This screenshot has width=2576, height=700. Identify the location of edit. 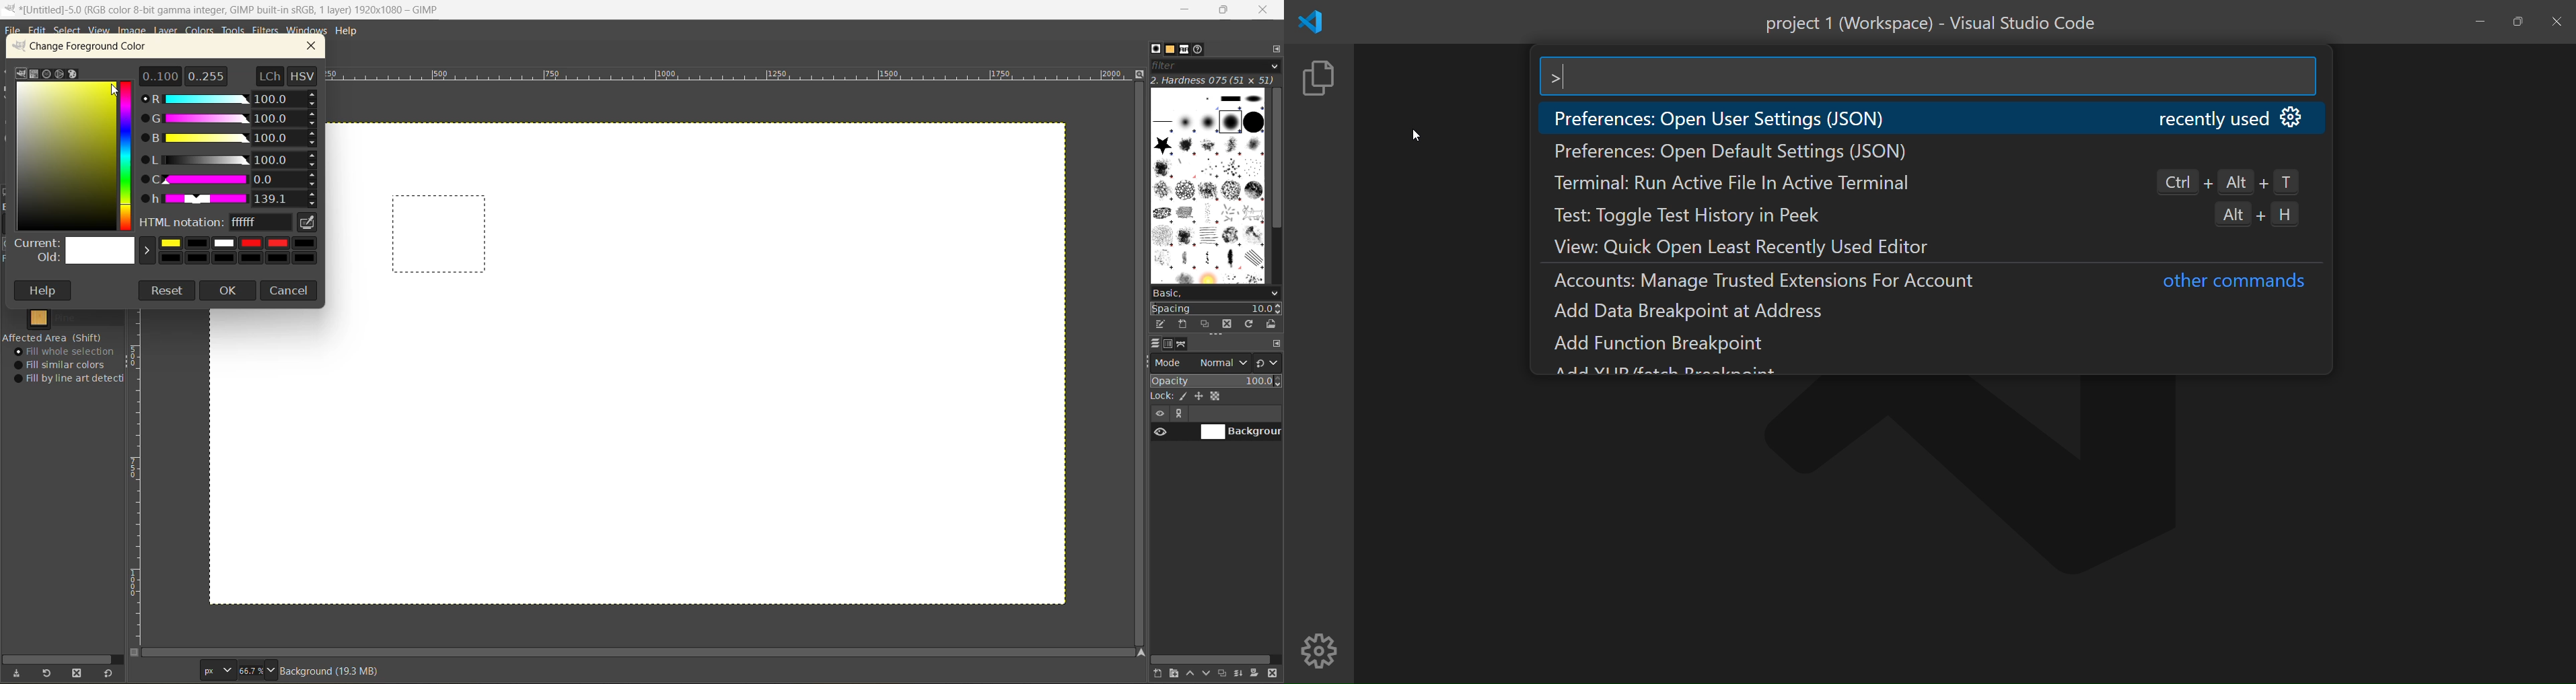
(39, 31).